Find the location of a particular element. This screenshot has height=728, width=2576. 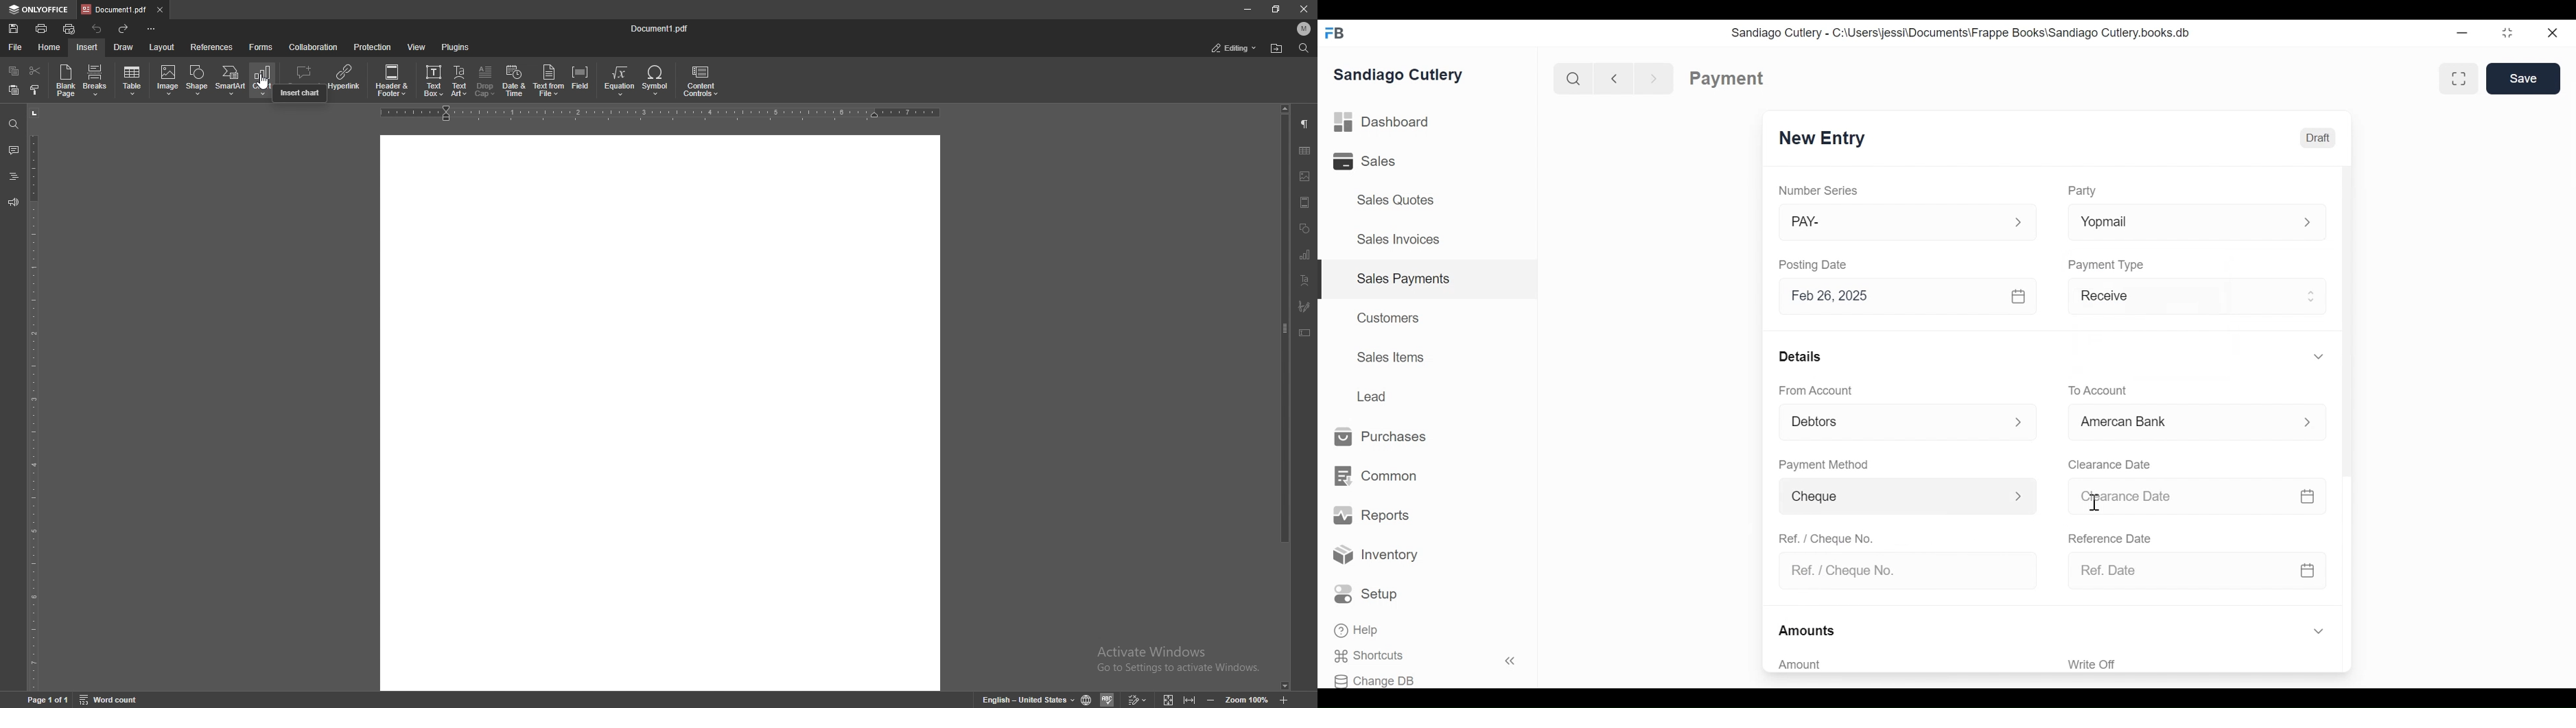

view is located at coordinates (417, 47).